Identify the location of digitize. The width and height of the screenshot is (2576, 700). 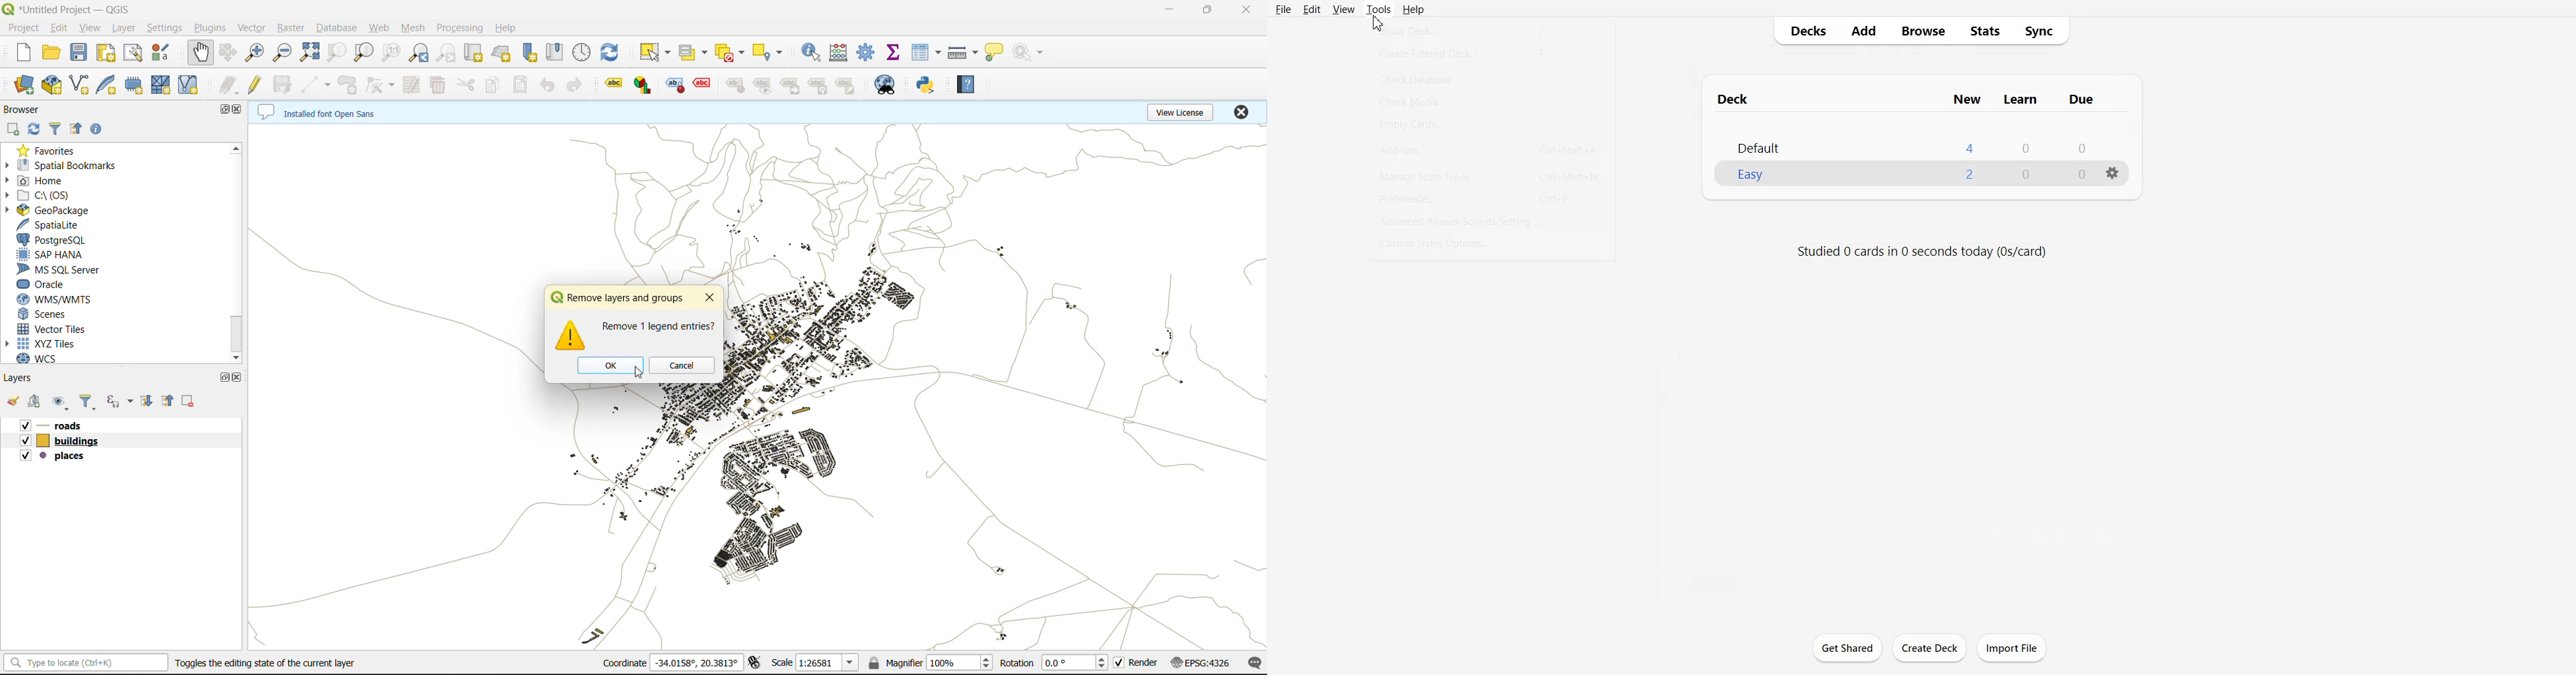
(317, 83).